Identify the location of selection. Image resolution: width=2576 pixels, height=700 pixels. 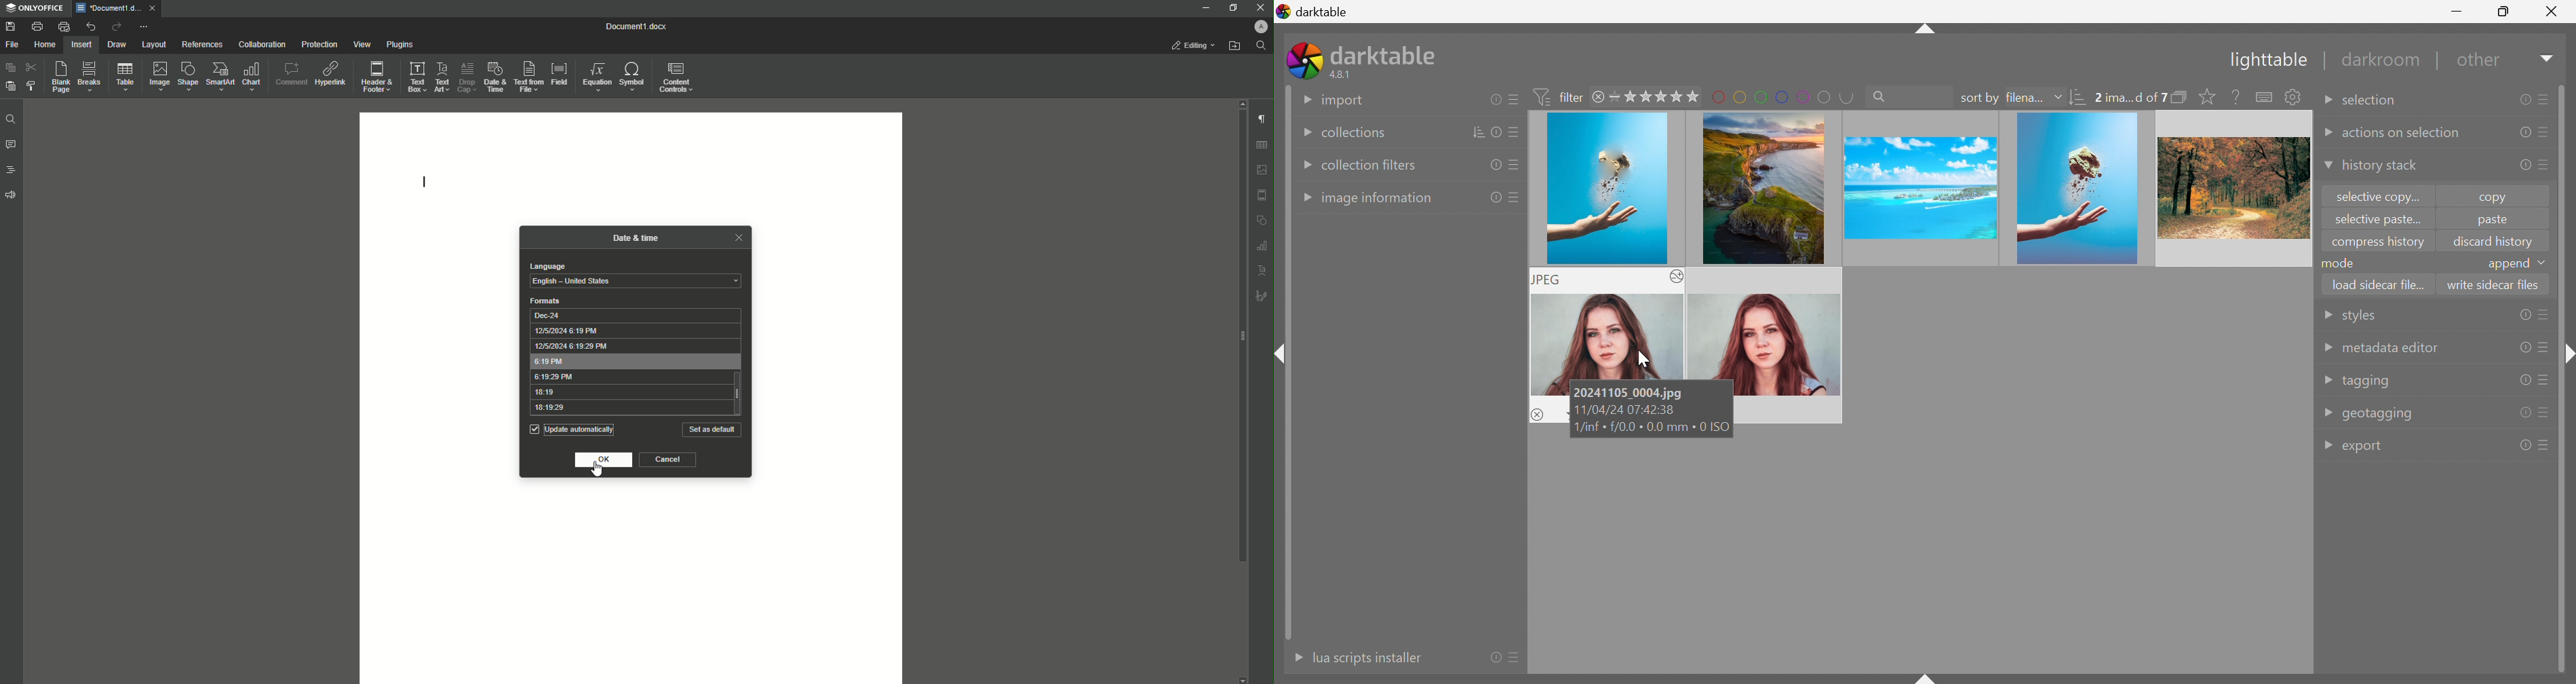
(2373, 101).